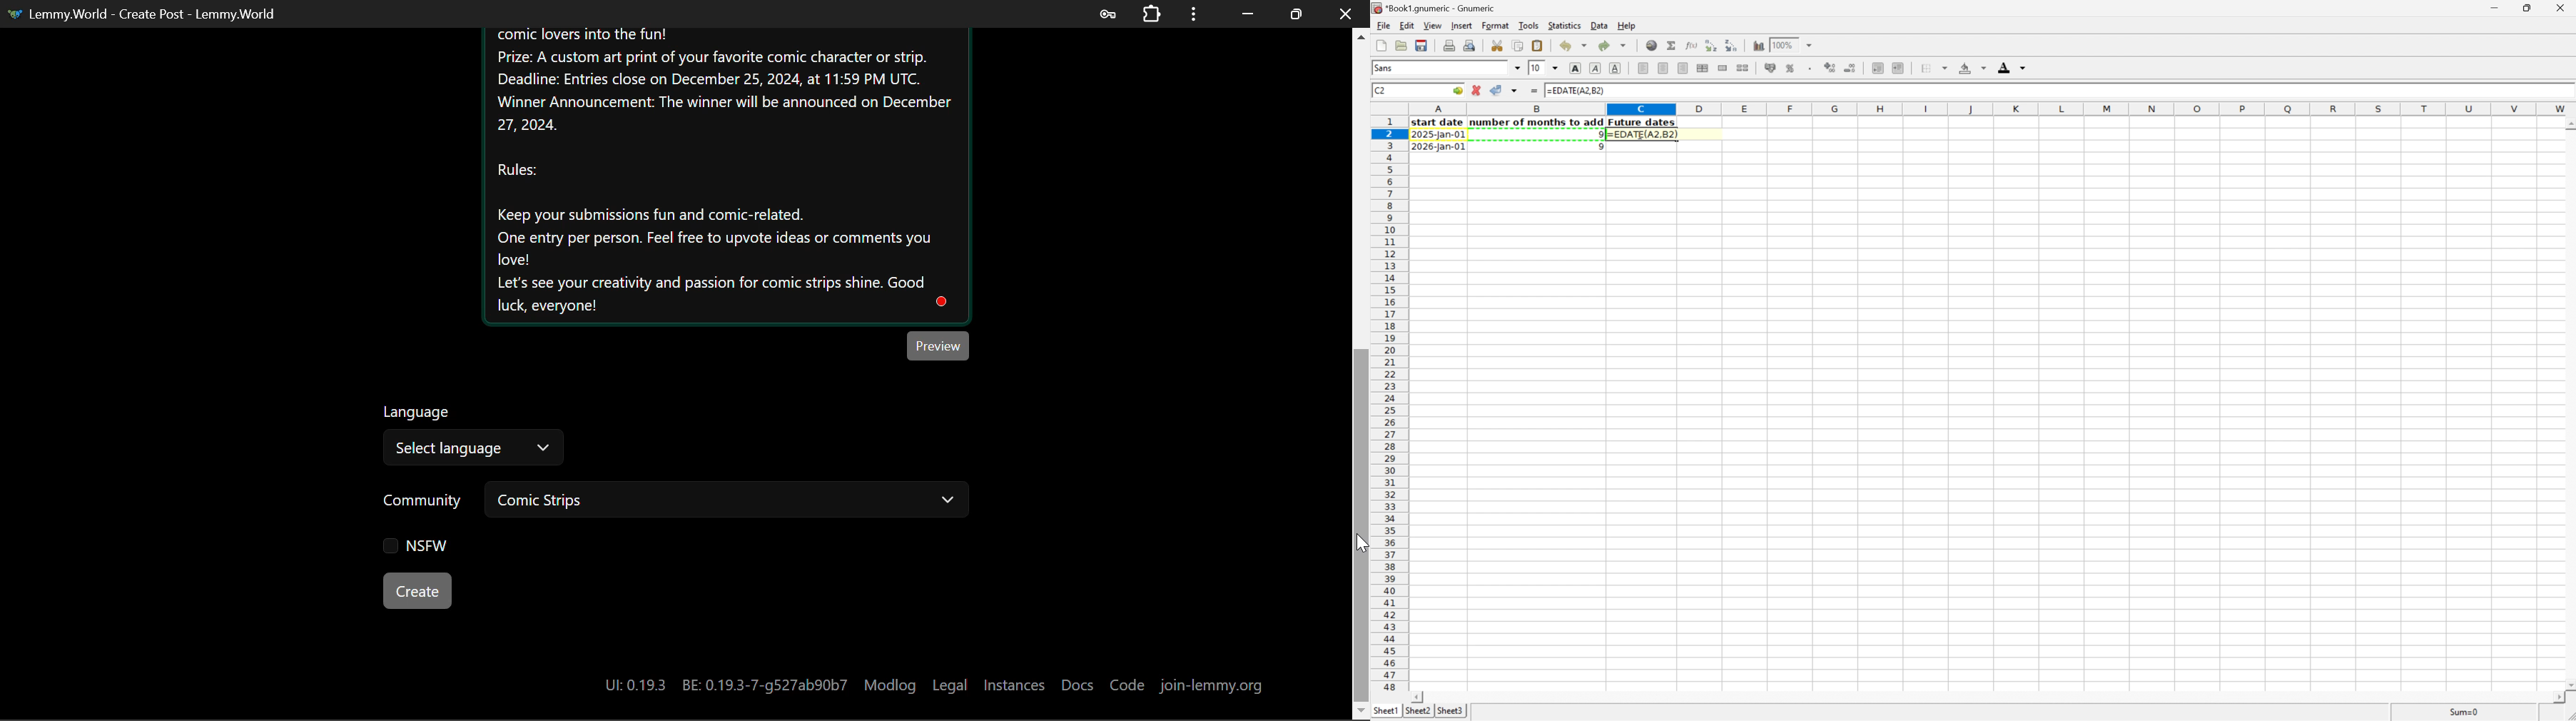  What do you see at coordinates (1457, 90) in the screenshot?
I see `Go to` at bounding box center [1457, 90].